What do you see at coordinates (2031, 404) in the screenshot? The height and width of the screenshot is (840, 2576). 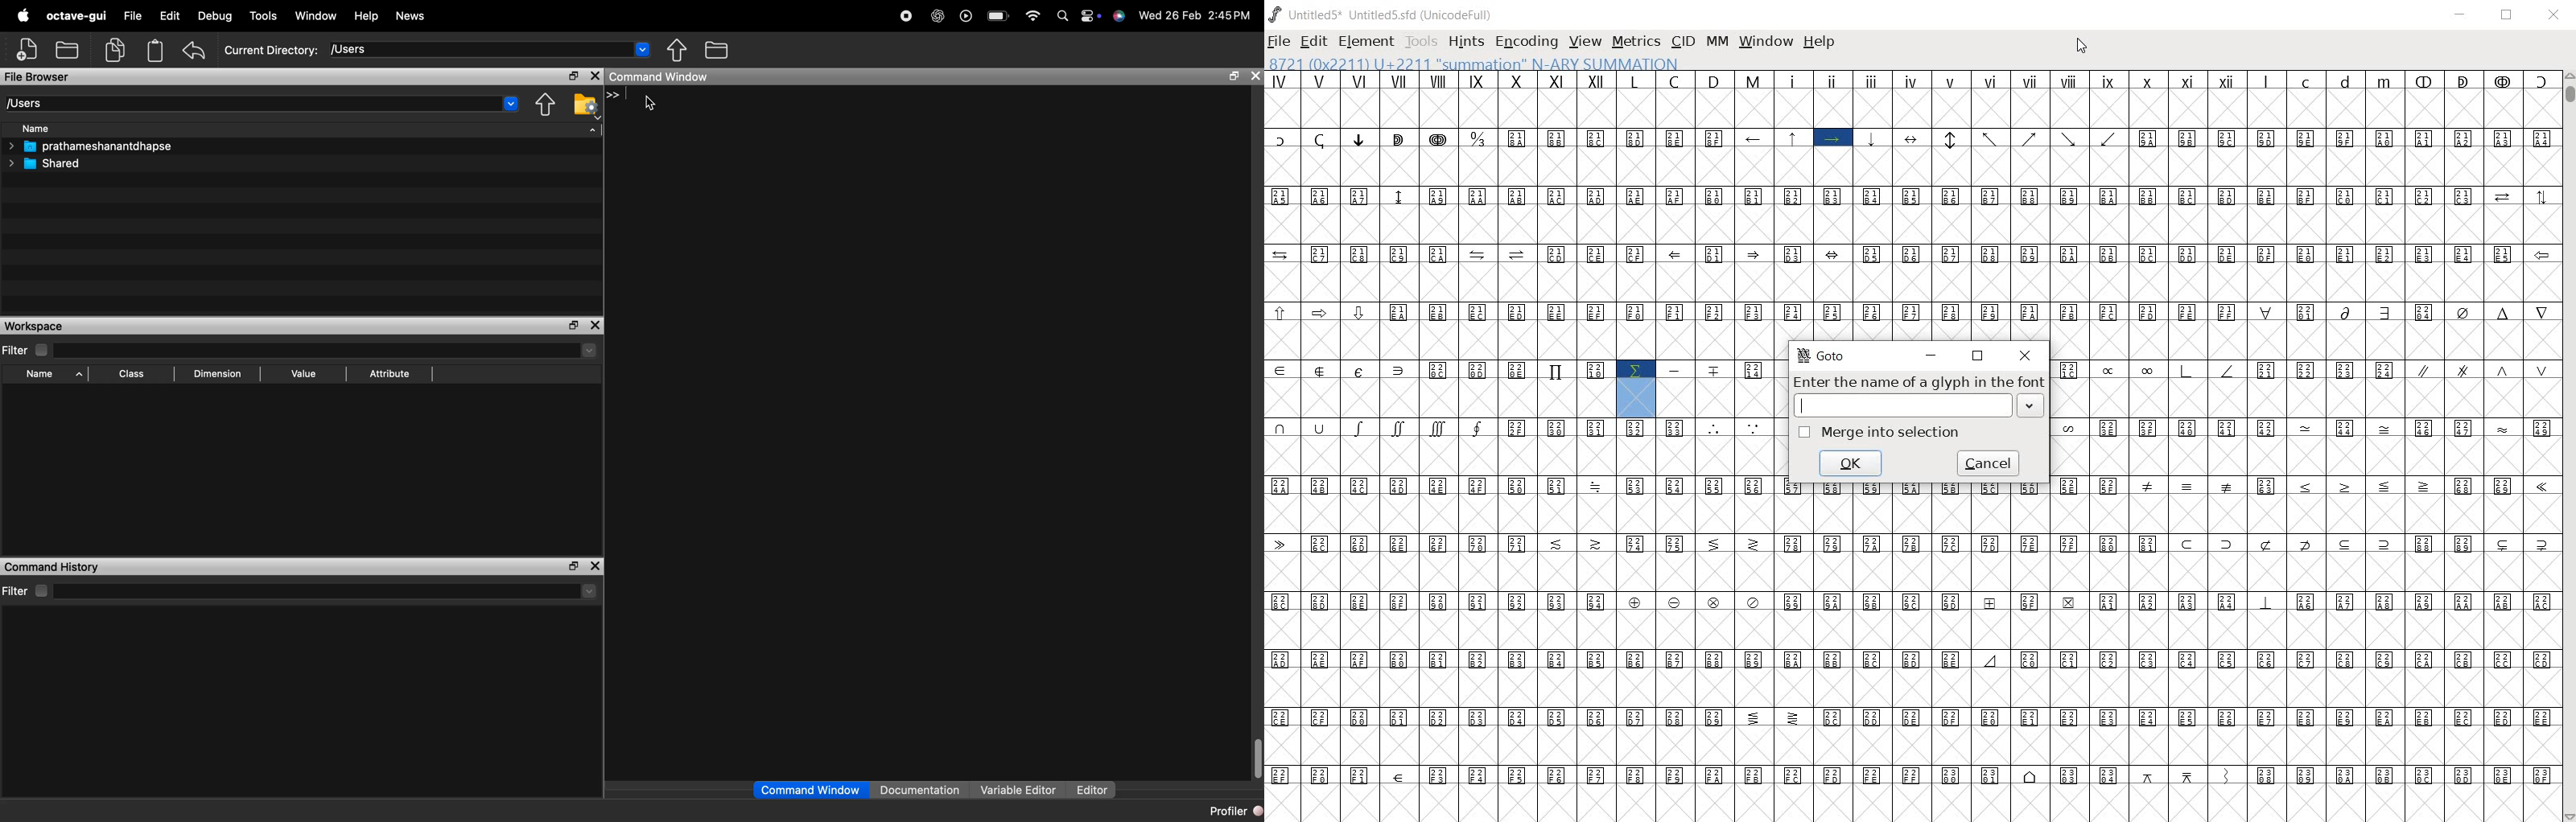 I see `drop down arrow` at bounding box center [2031, 404].